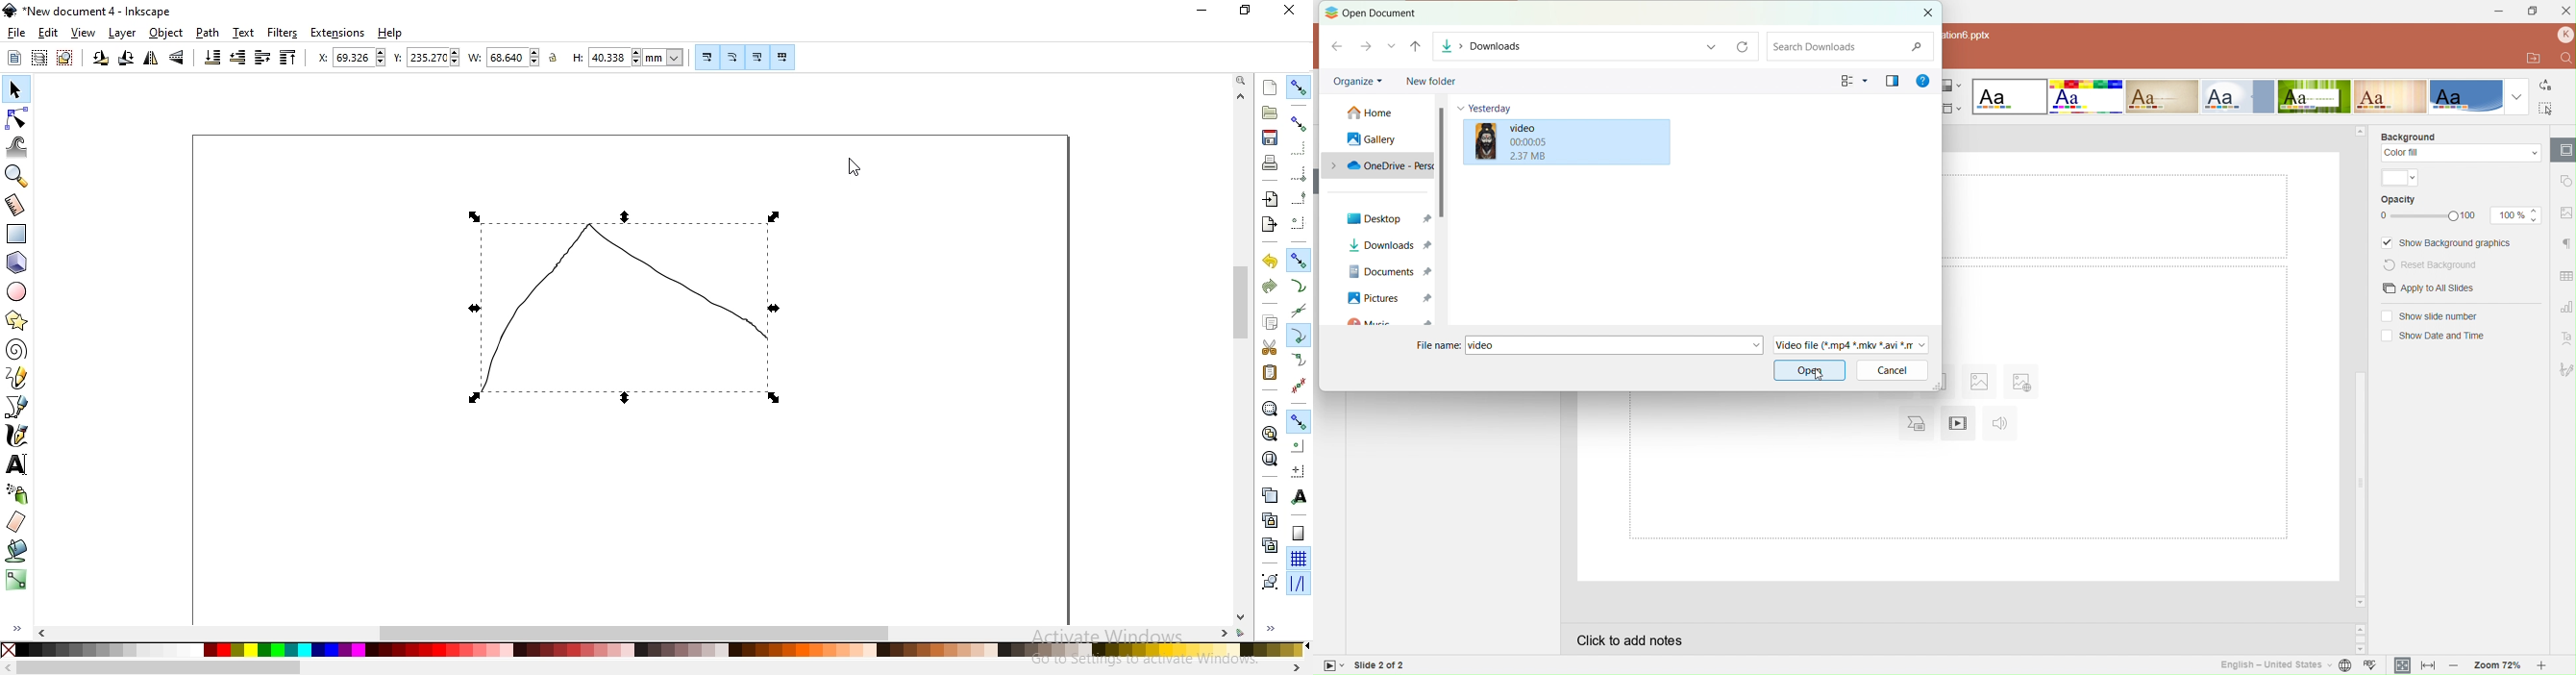  What do you see at coordinates (337, 34) in the screenshot?
I see `extensions` at bounding box center [337, 34].